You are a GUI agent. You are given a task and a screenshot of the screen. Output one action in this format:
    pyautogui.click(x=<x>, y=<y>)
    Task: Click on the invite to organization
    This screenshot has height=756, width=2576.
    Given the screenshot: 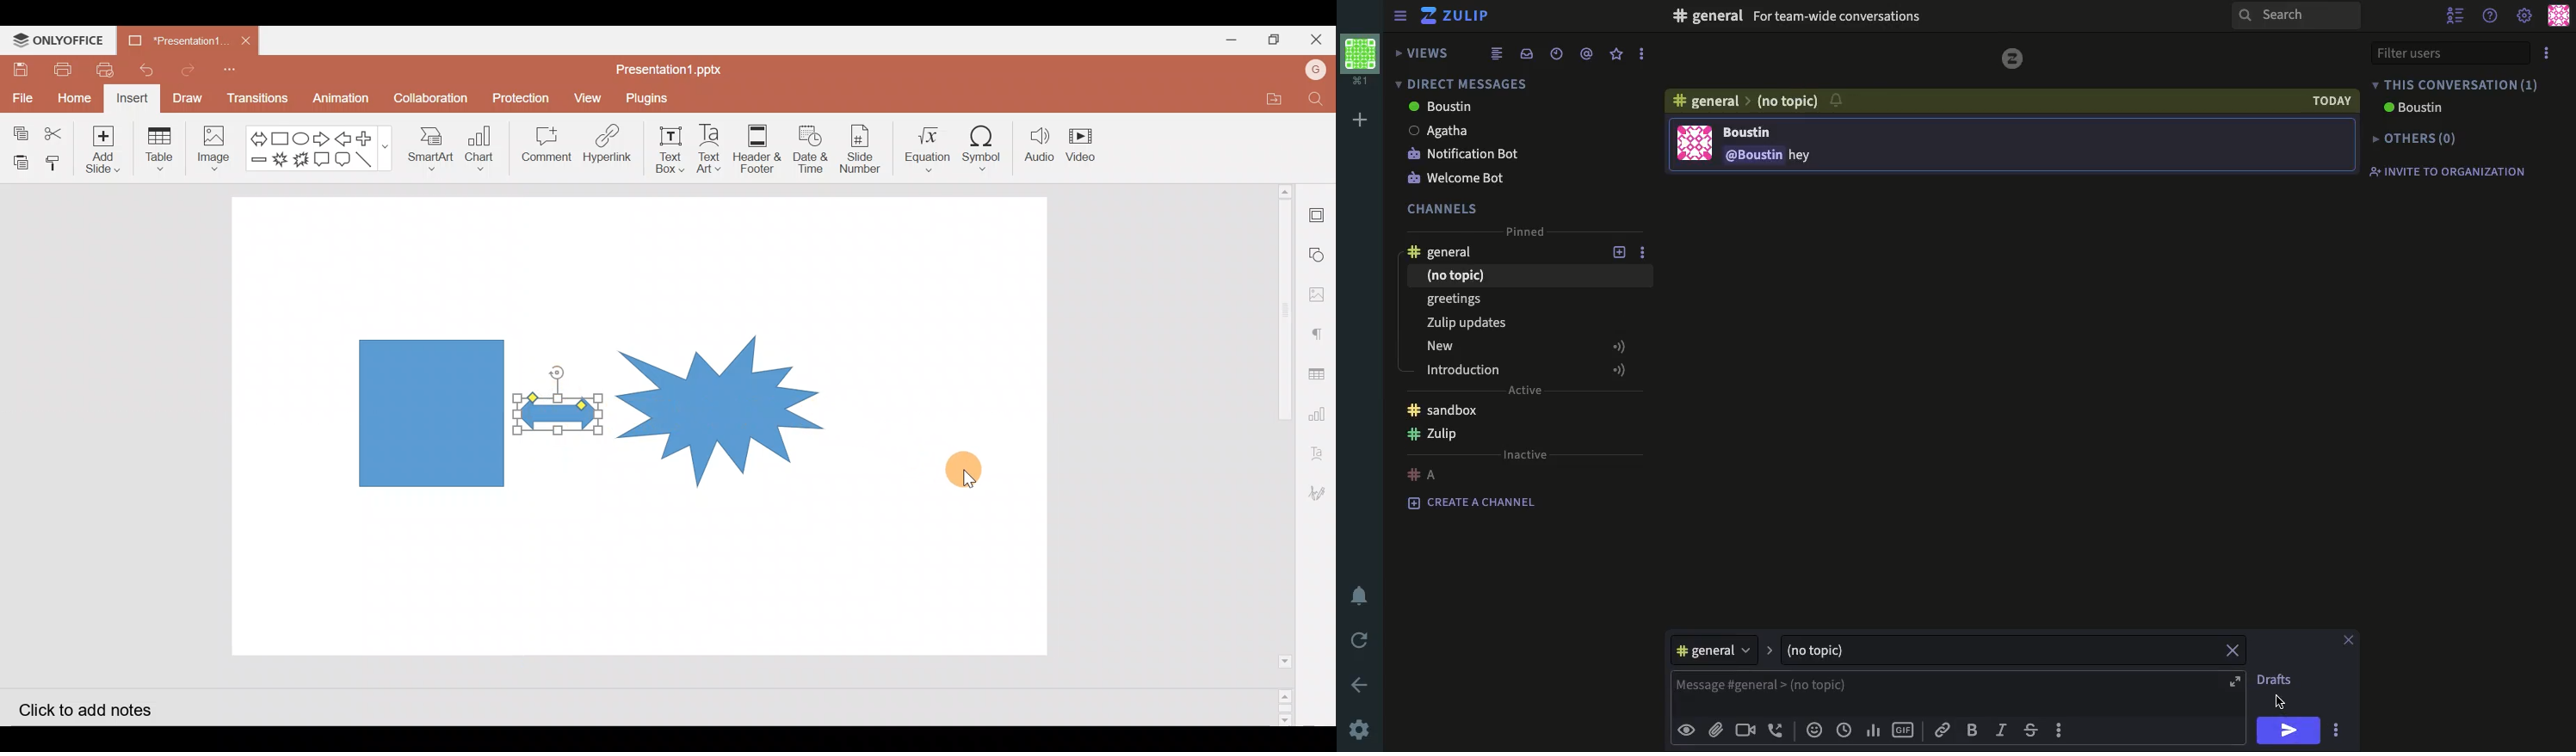 What is the action you would take?
    pyautogui.click(x=2444, y=170)
    